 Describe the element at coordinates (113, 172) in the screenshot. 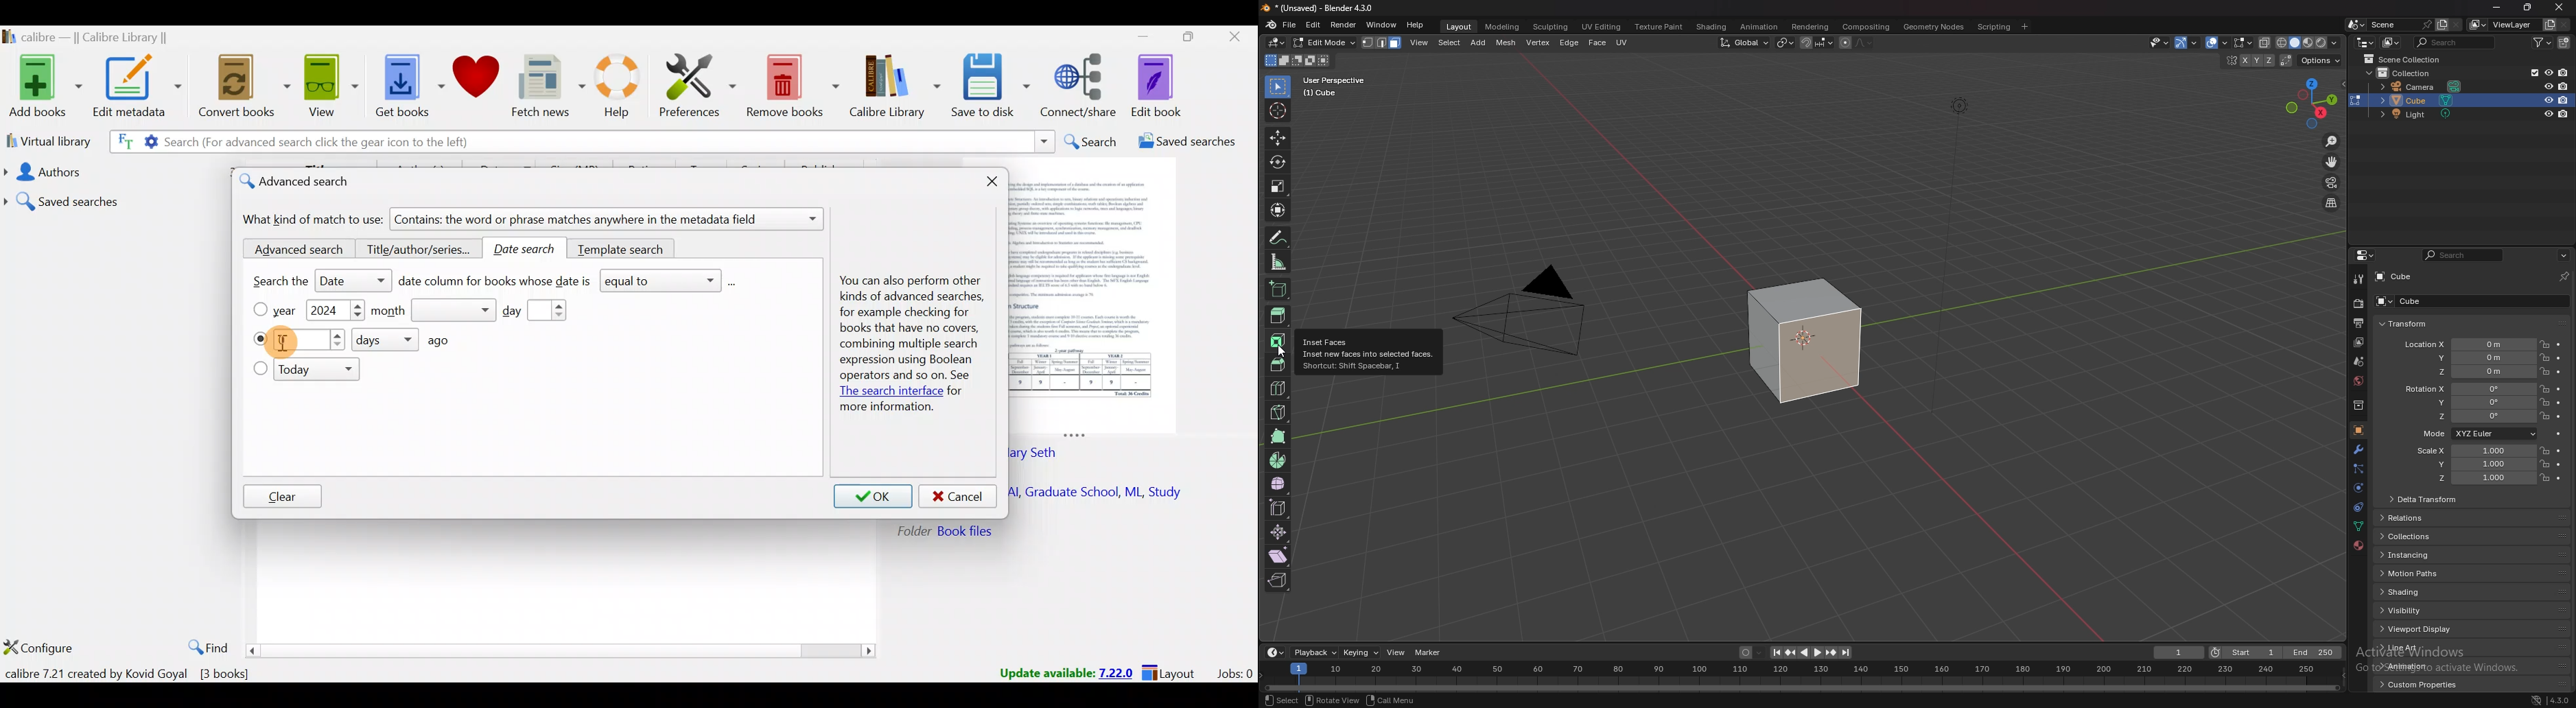

I see `Authors` at that location.